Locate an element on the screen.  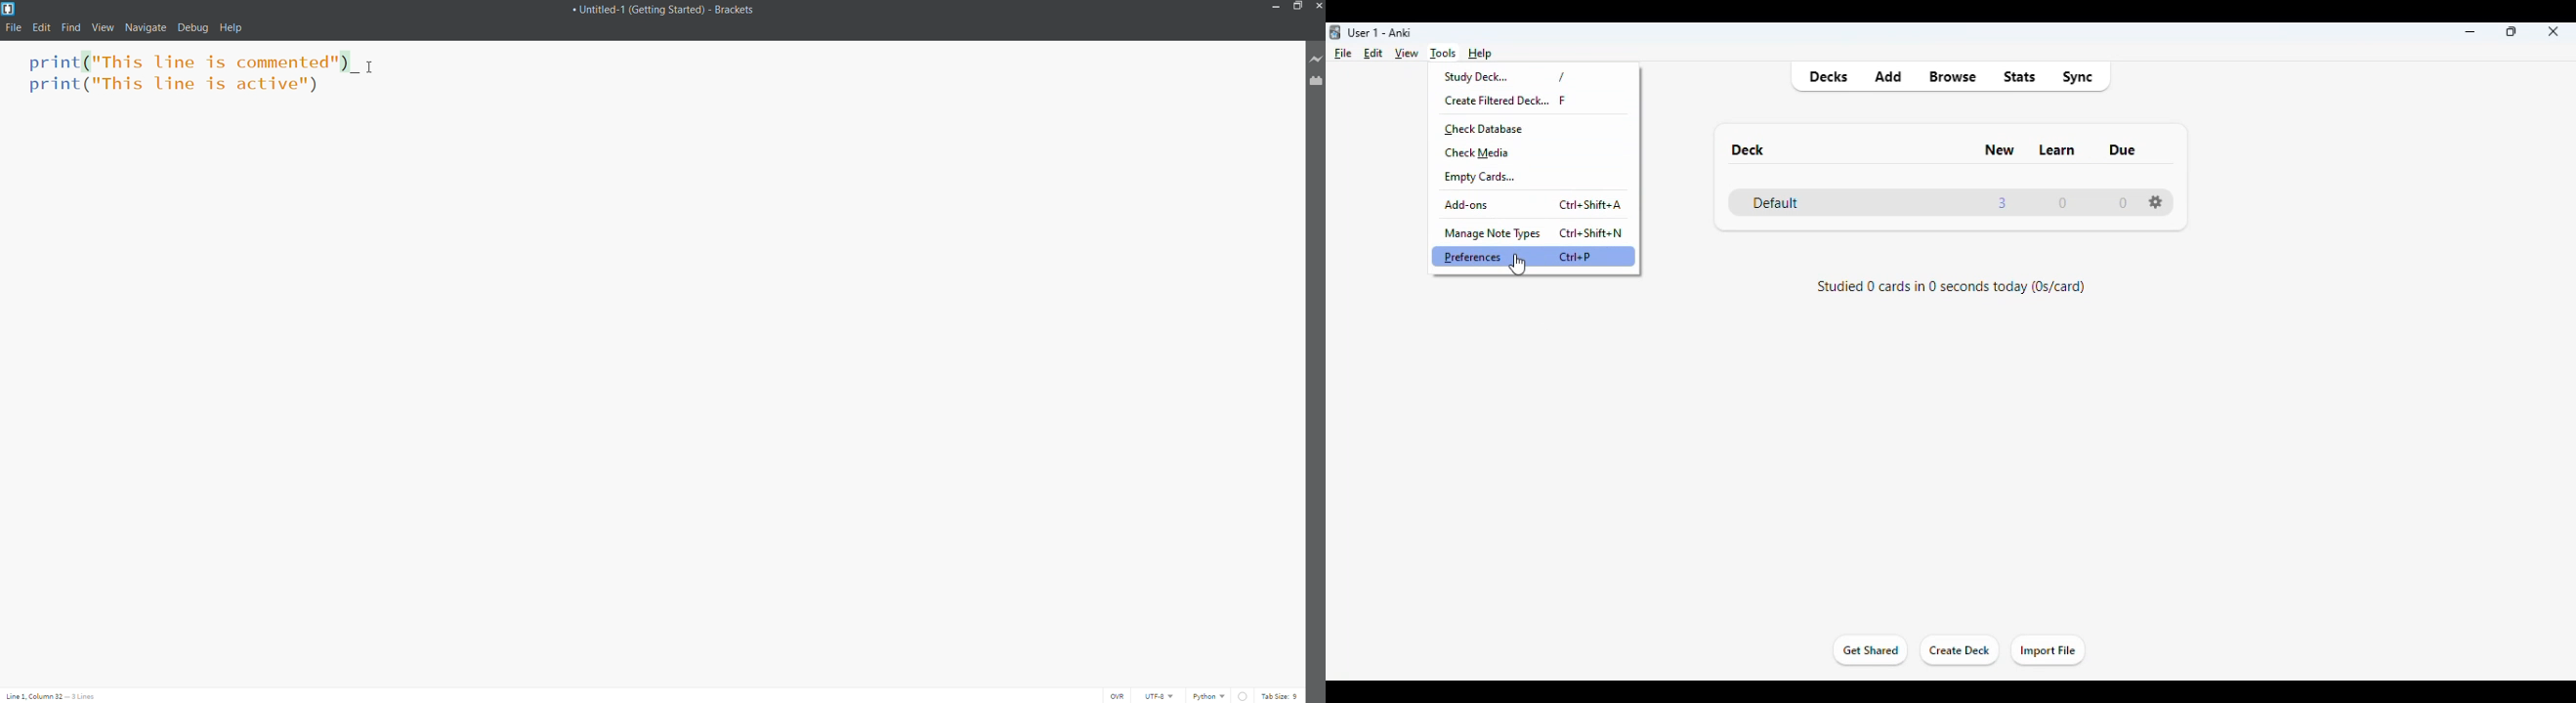
new is located at coordinates (2000, 150).